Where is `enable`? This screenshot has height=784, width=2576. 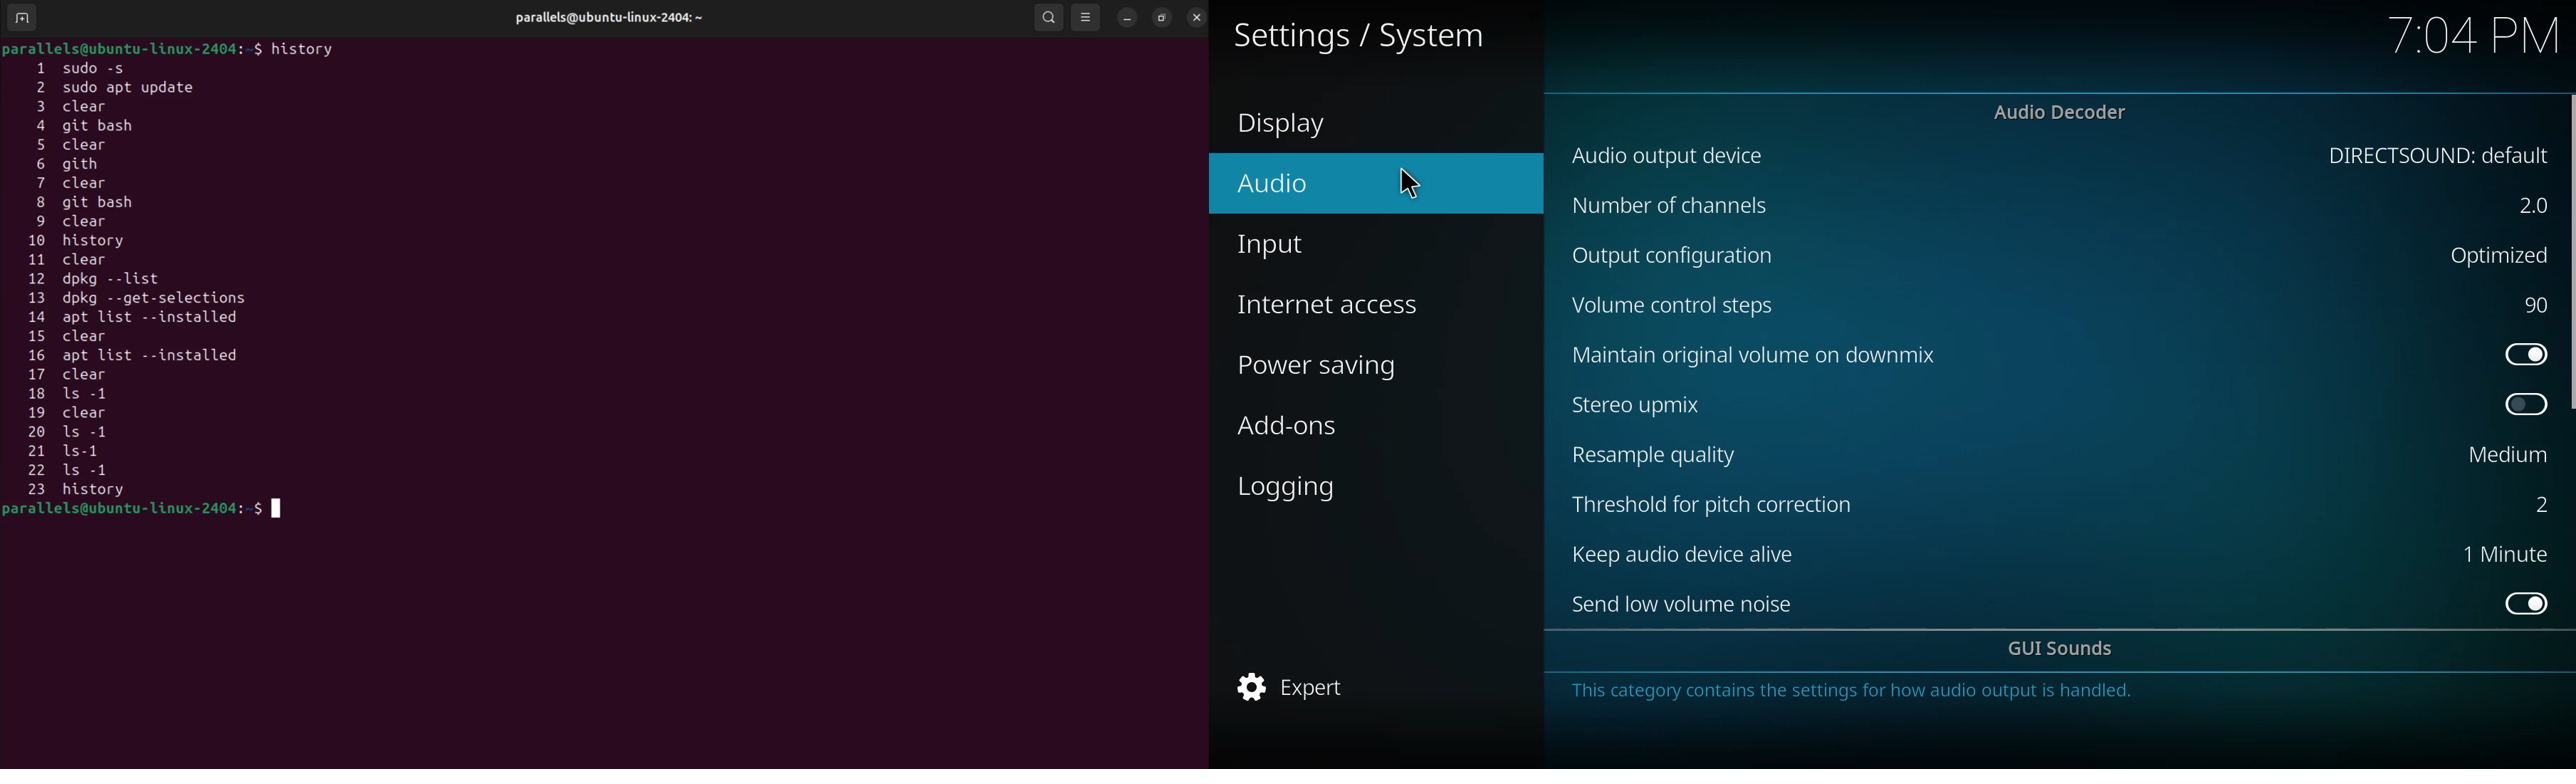
enable is located at coordinates (2528, 603).